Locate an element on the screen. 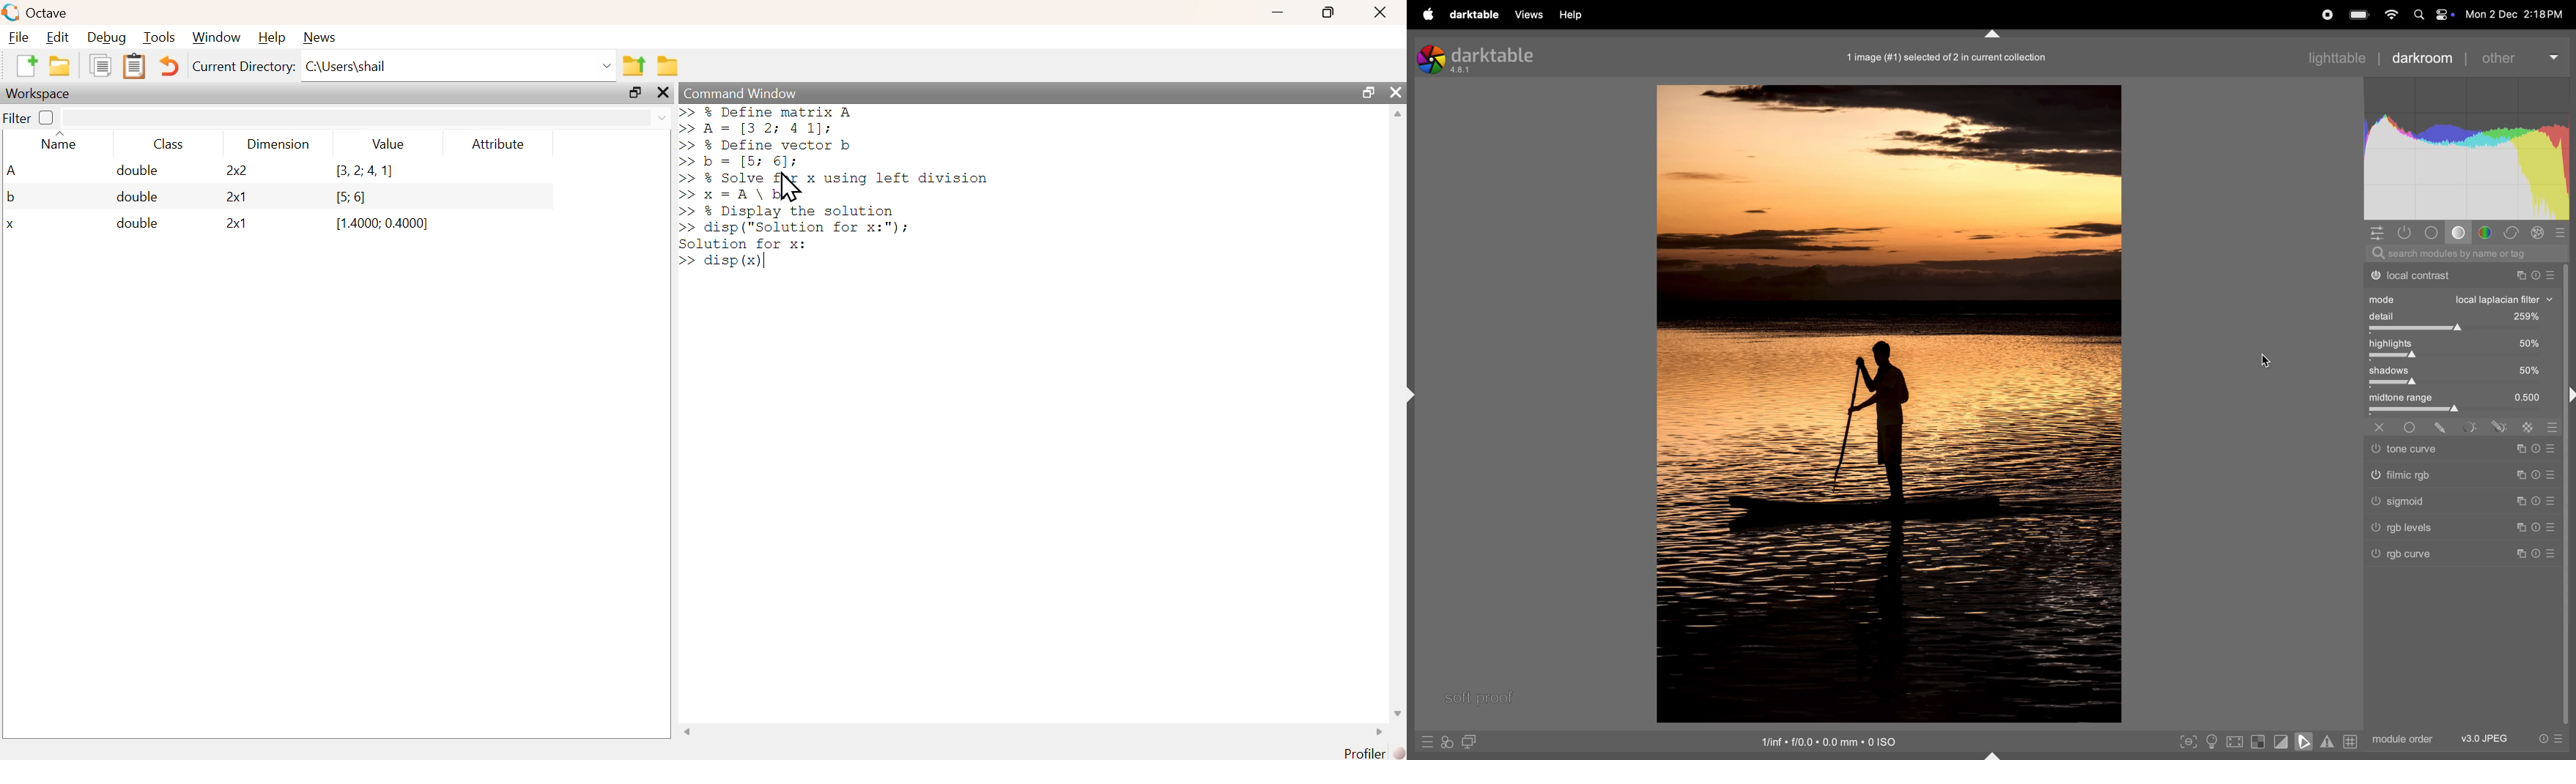  current directory is located at coordinates (243, 68).